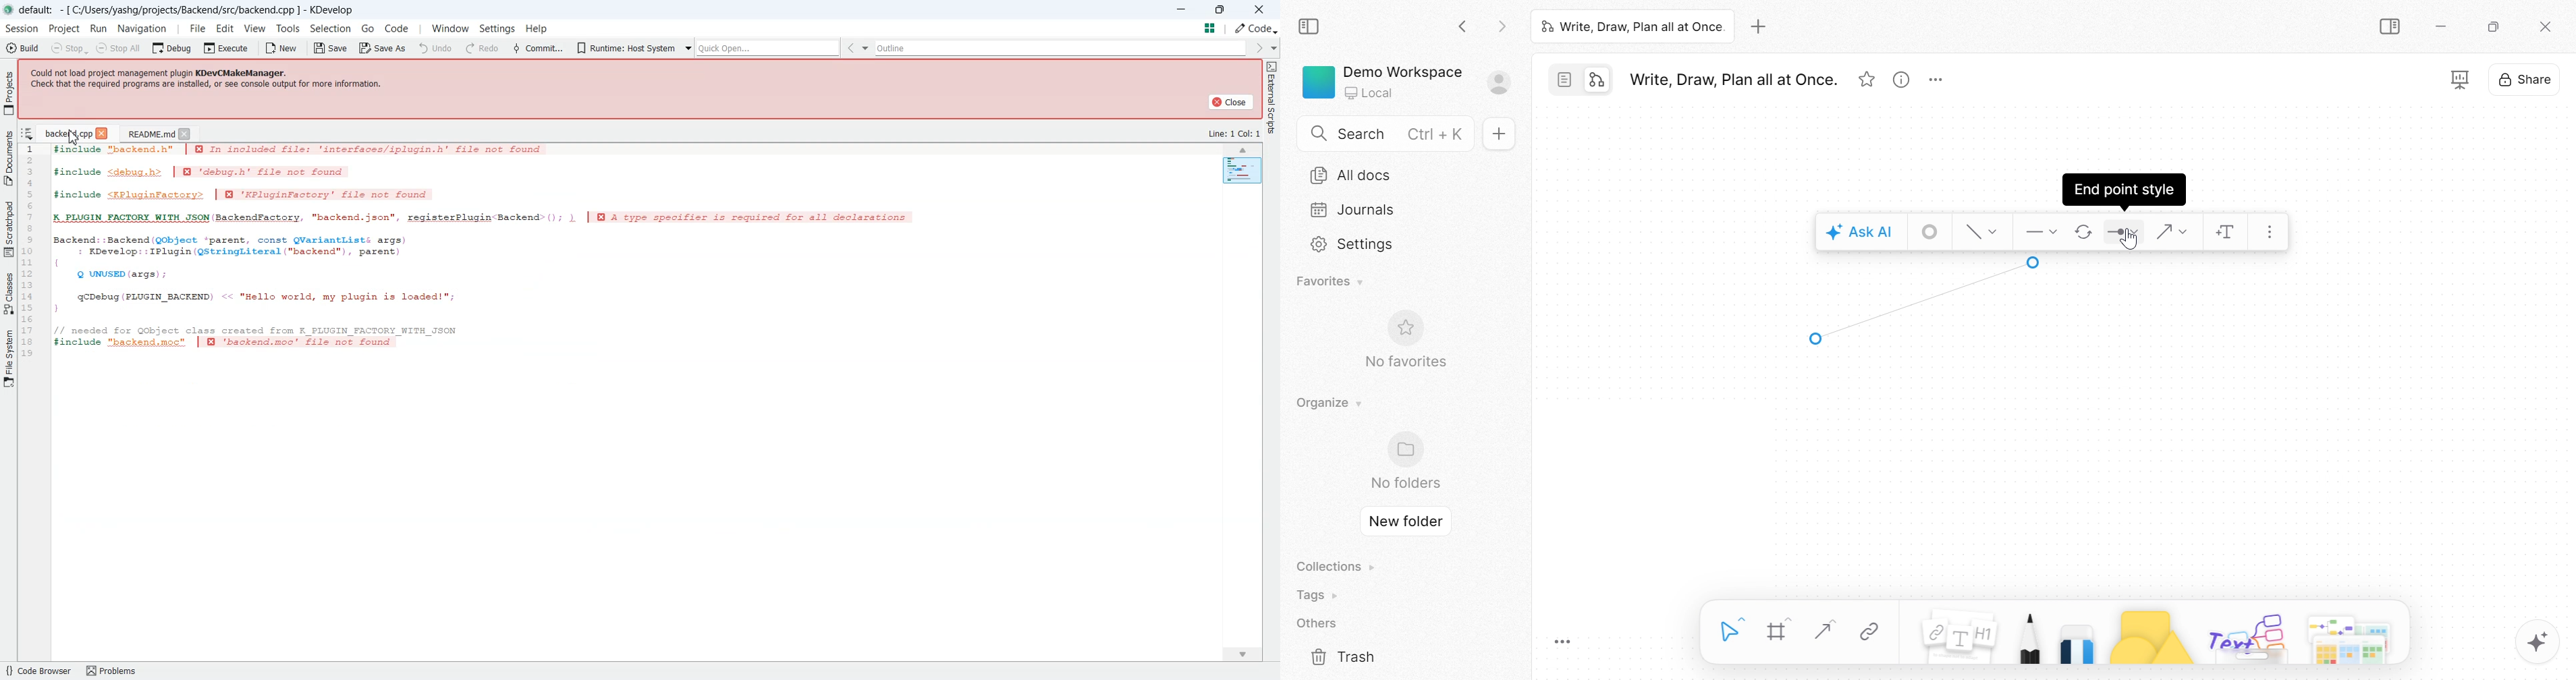 The height and width of the screenshot is (700, 2576). Describe the element at coordinates (2445, 29) in the screenshot. I see `Minimize` at that location.